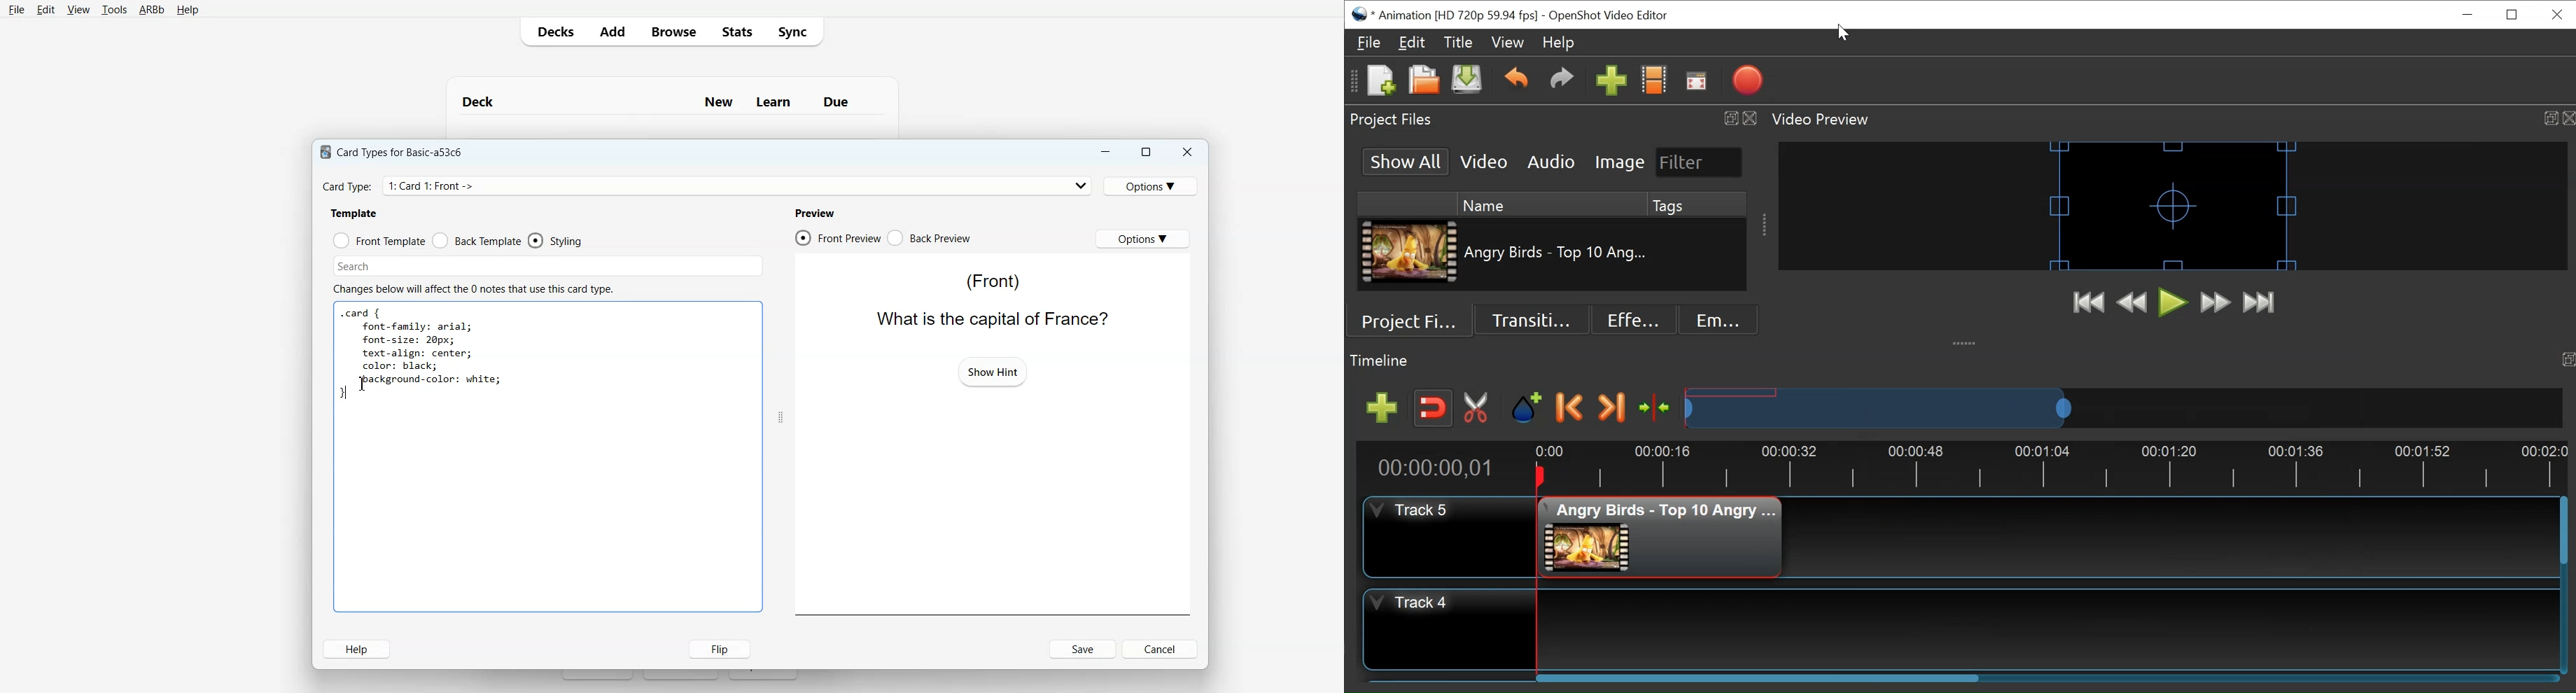  Describe the element at coordinates (736, 31) in the screenshot. I see `Stats` at that location.